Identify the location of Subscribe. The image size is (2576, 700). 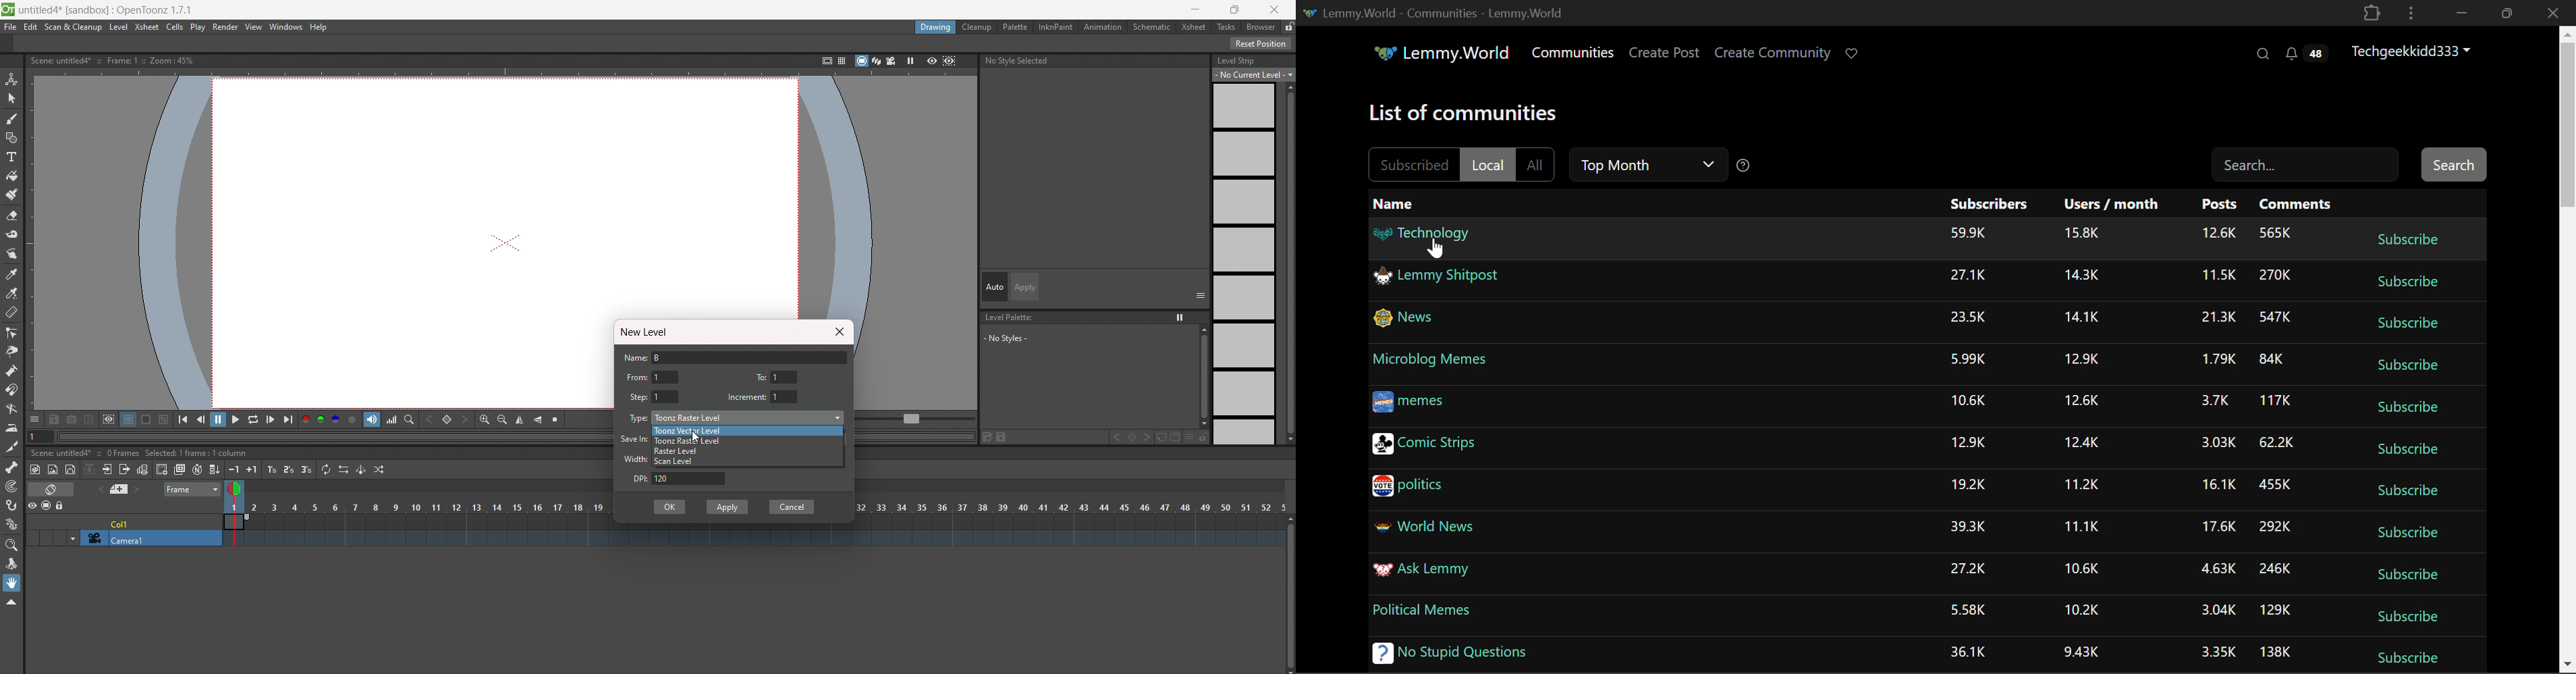
(2409, 322).